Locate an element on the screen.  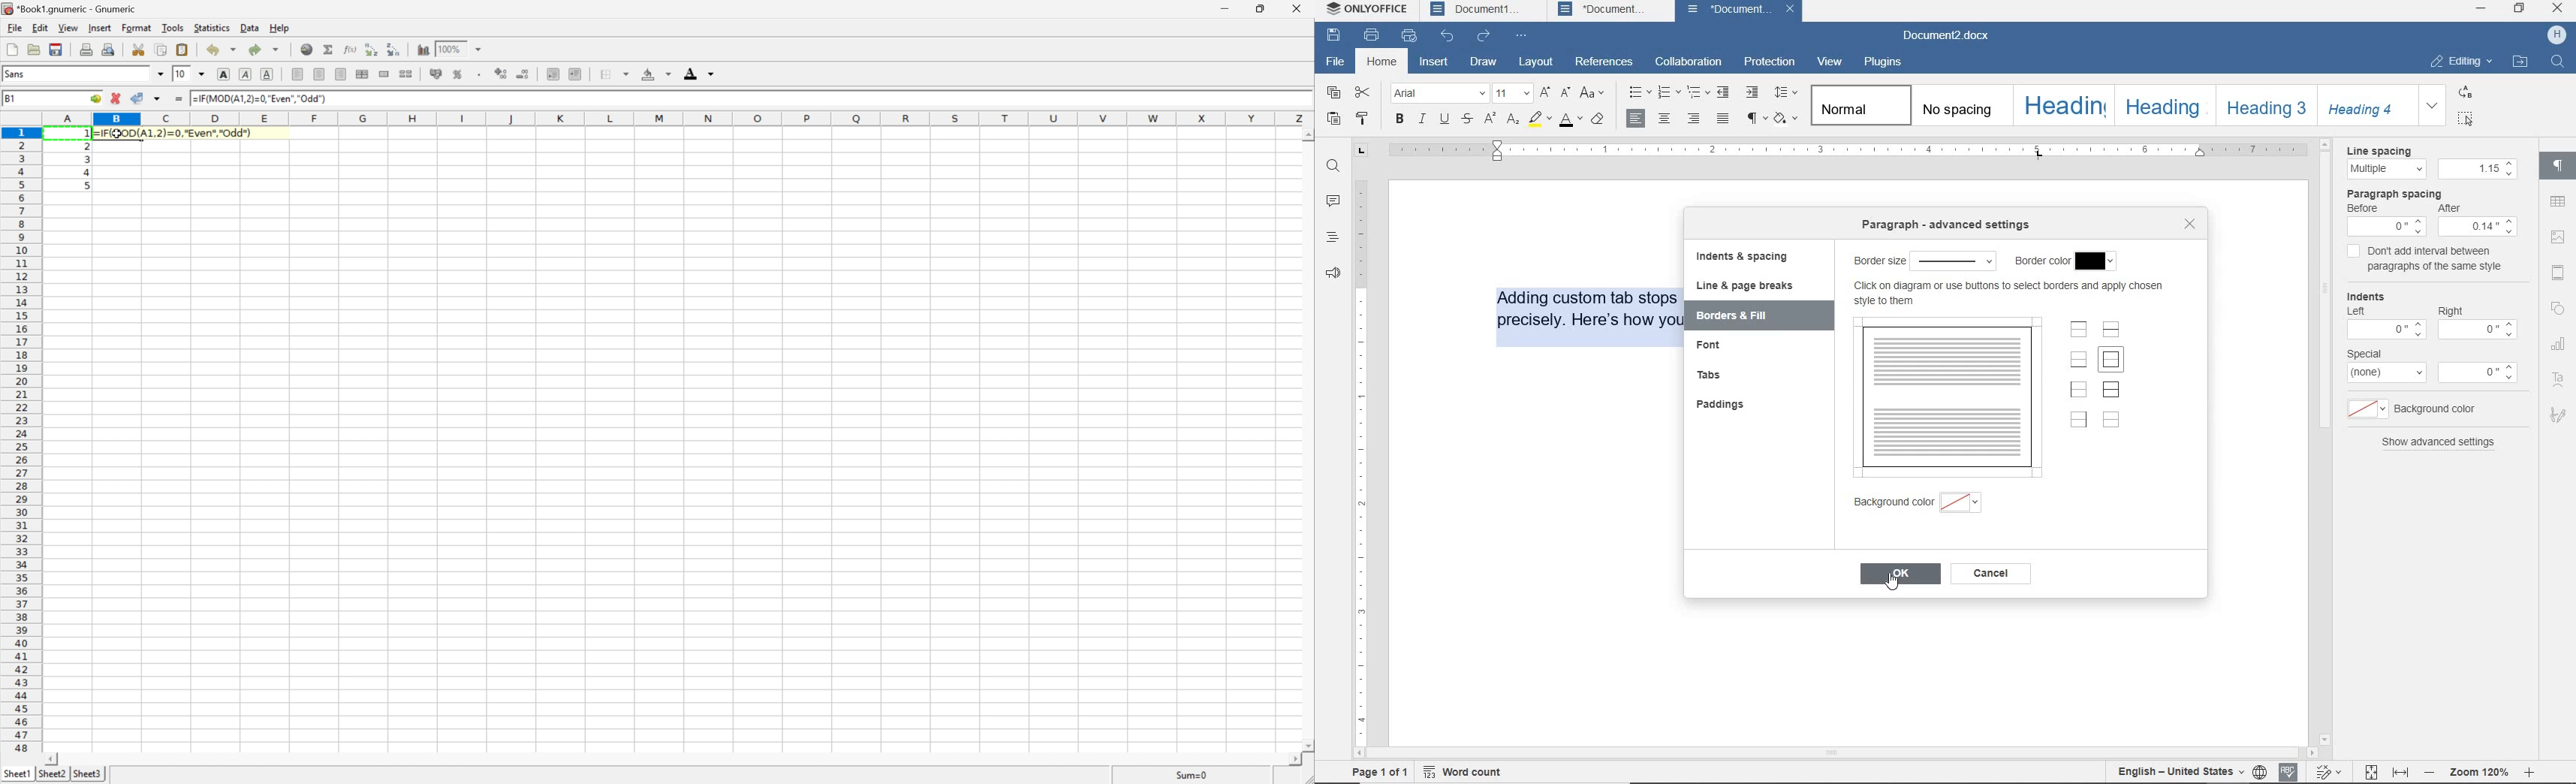
Decrease the decimals displayed is located at coordinates (523, 73).